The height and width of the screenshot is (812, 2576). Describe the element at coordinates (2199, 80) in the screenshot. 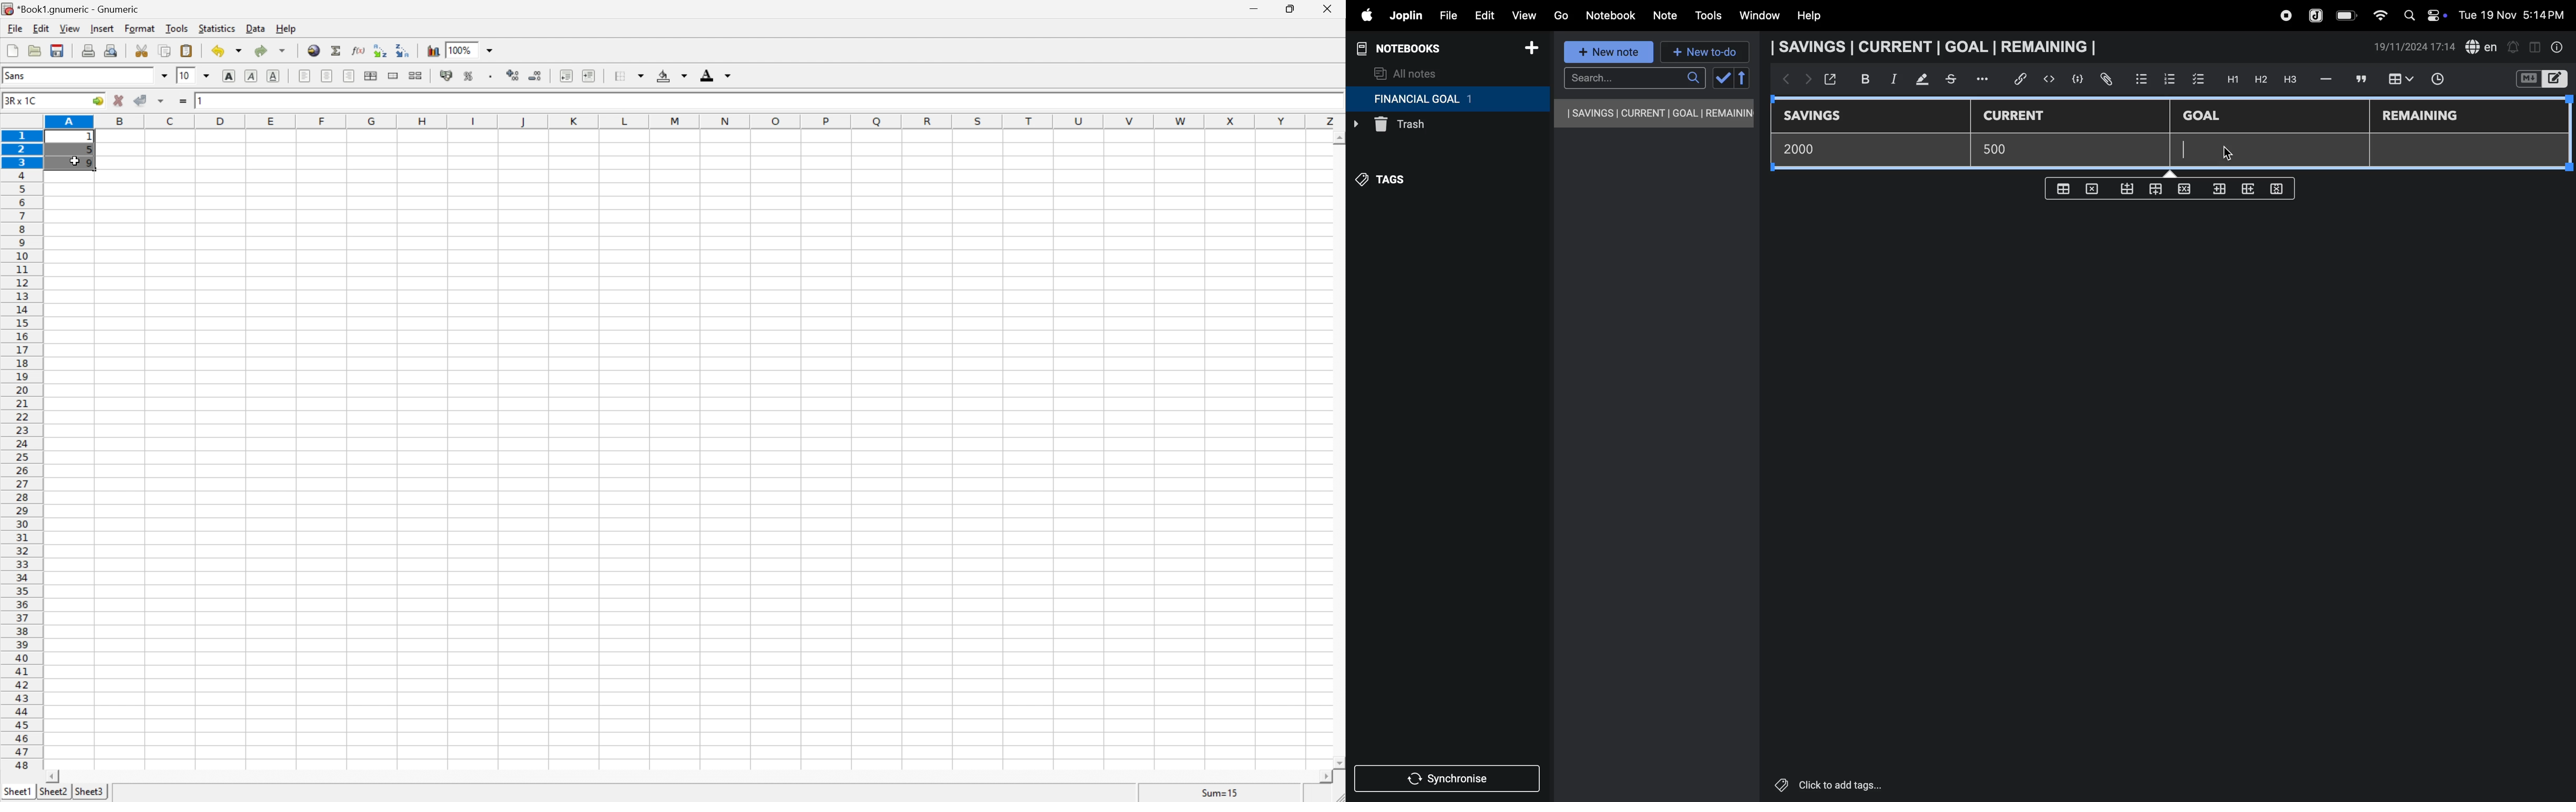

I see `check box` at that location.